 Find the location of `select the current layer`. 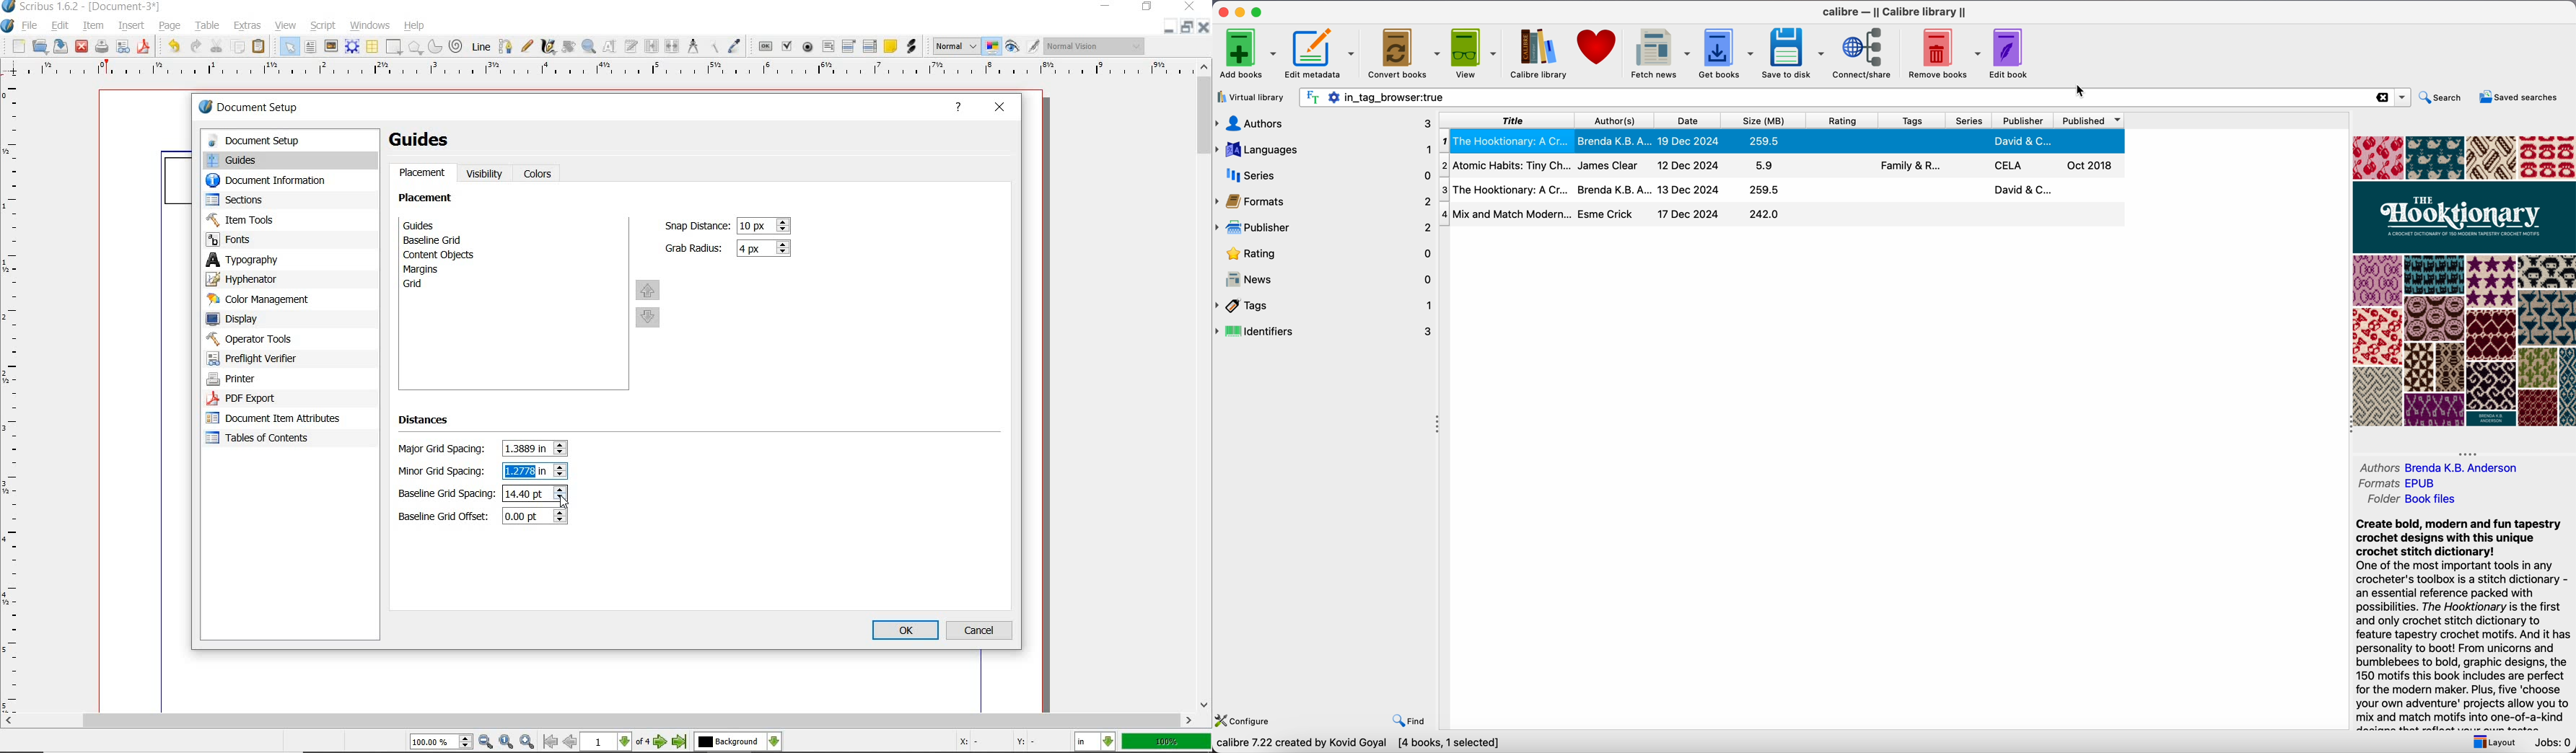

select the current layer is located at coordinates (738, 742).